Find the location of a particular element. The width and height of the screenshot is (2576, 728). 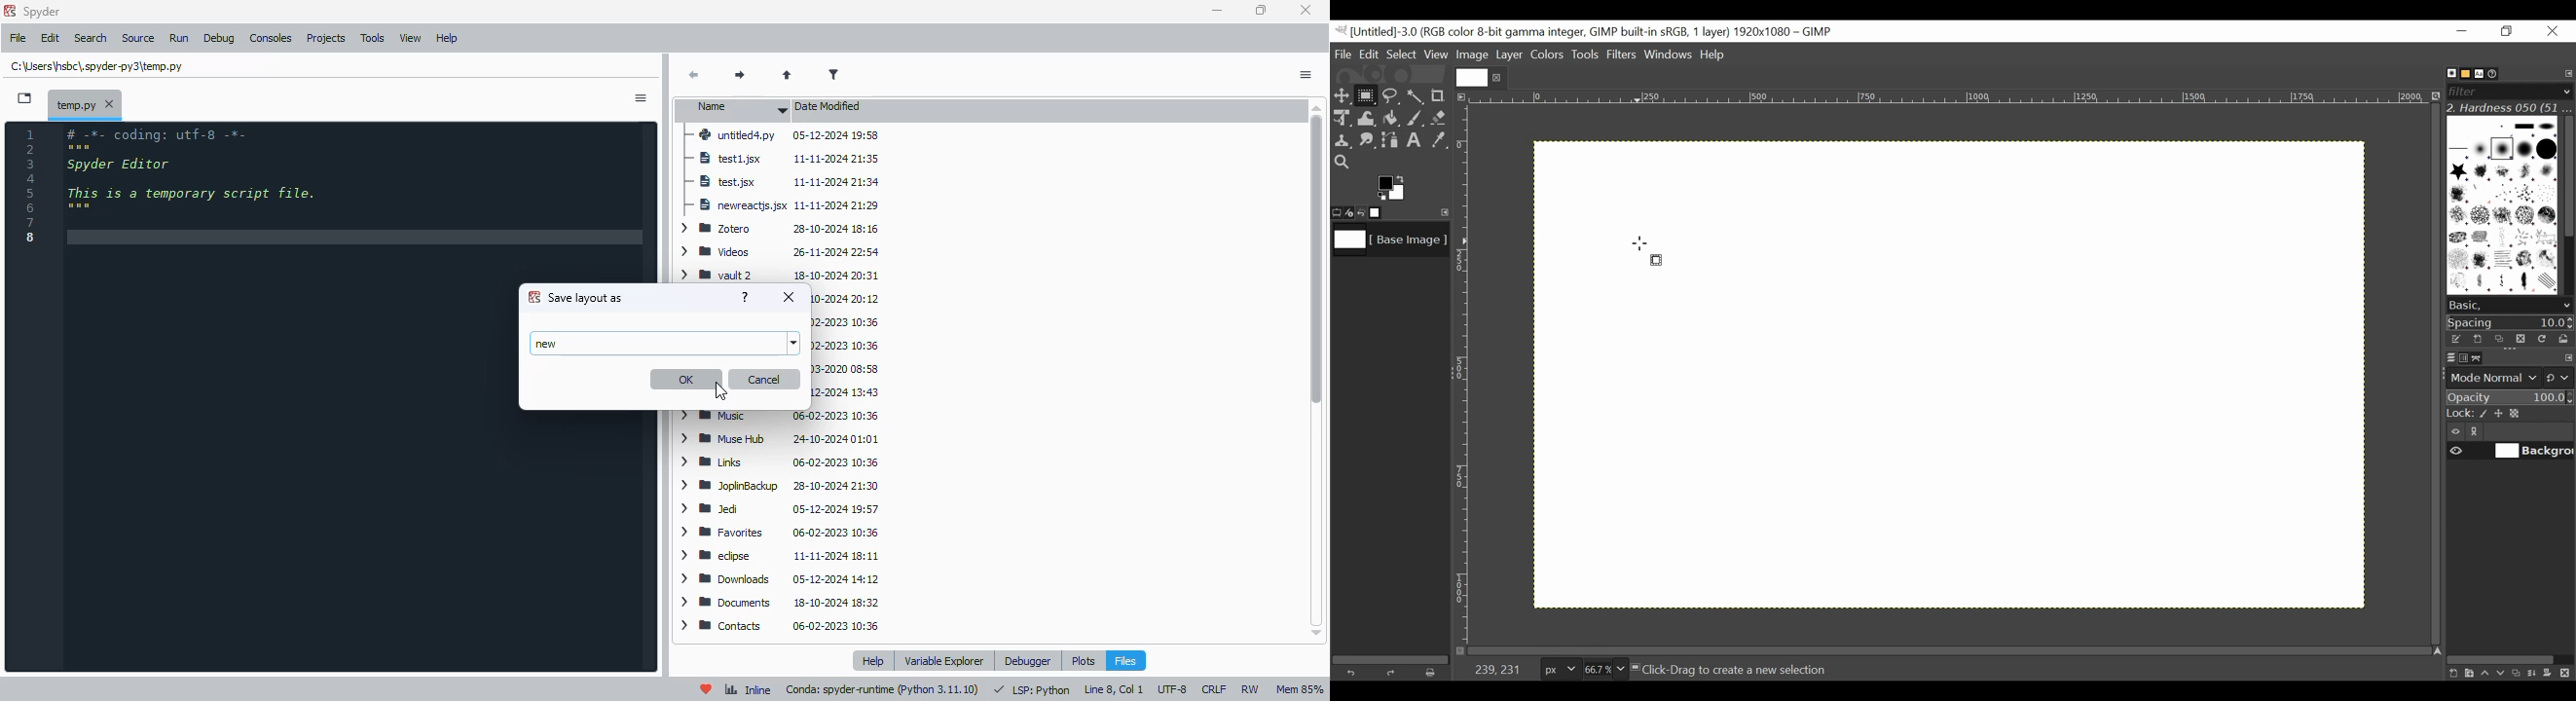

file is located at coordinates (19, 39).